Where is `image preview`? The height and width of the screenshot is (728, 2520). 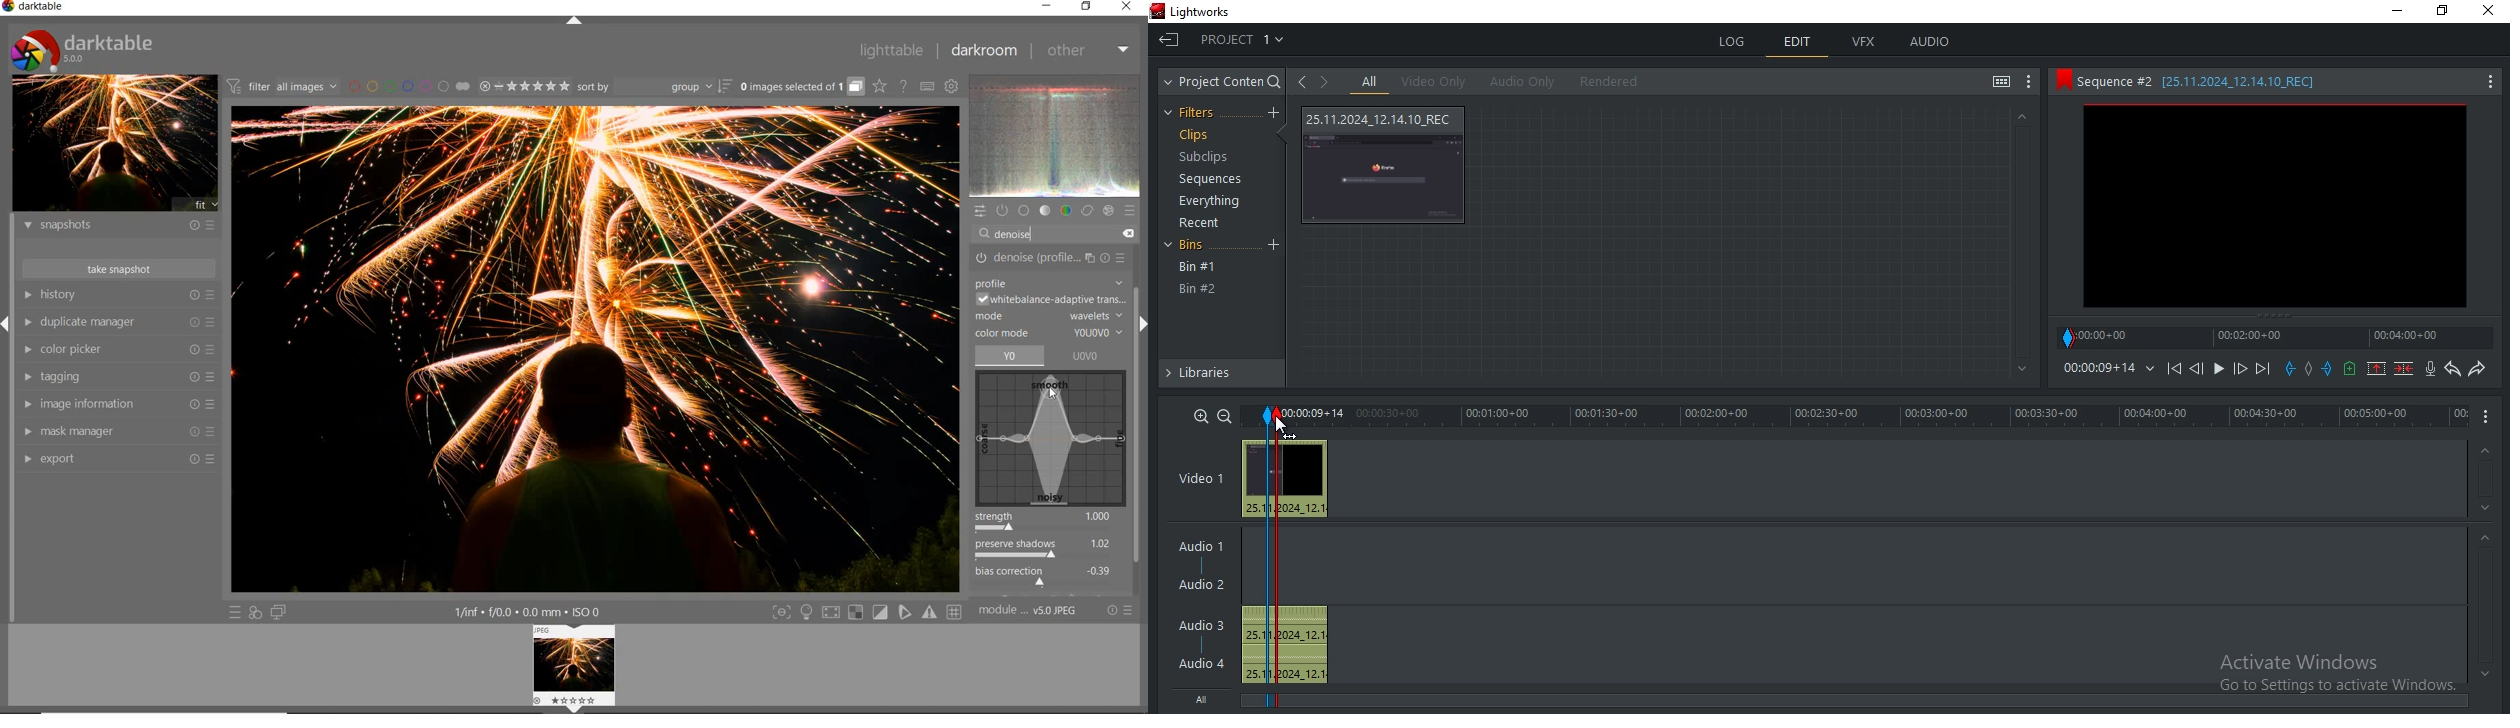 image preview is located at coordinates (114, 144).